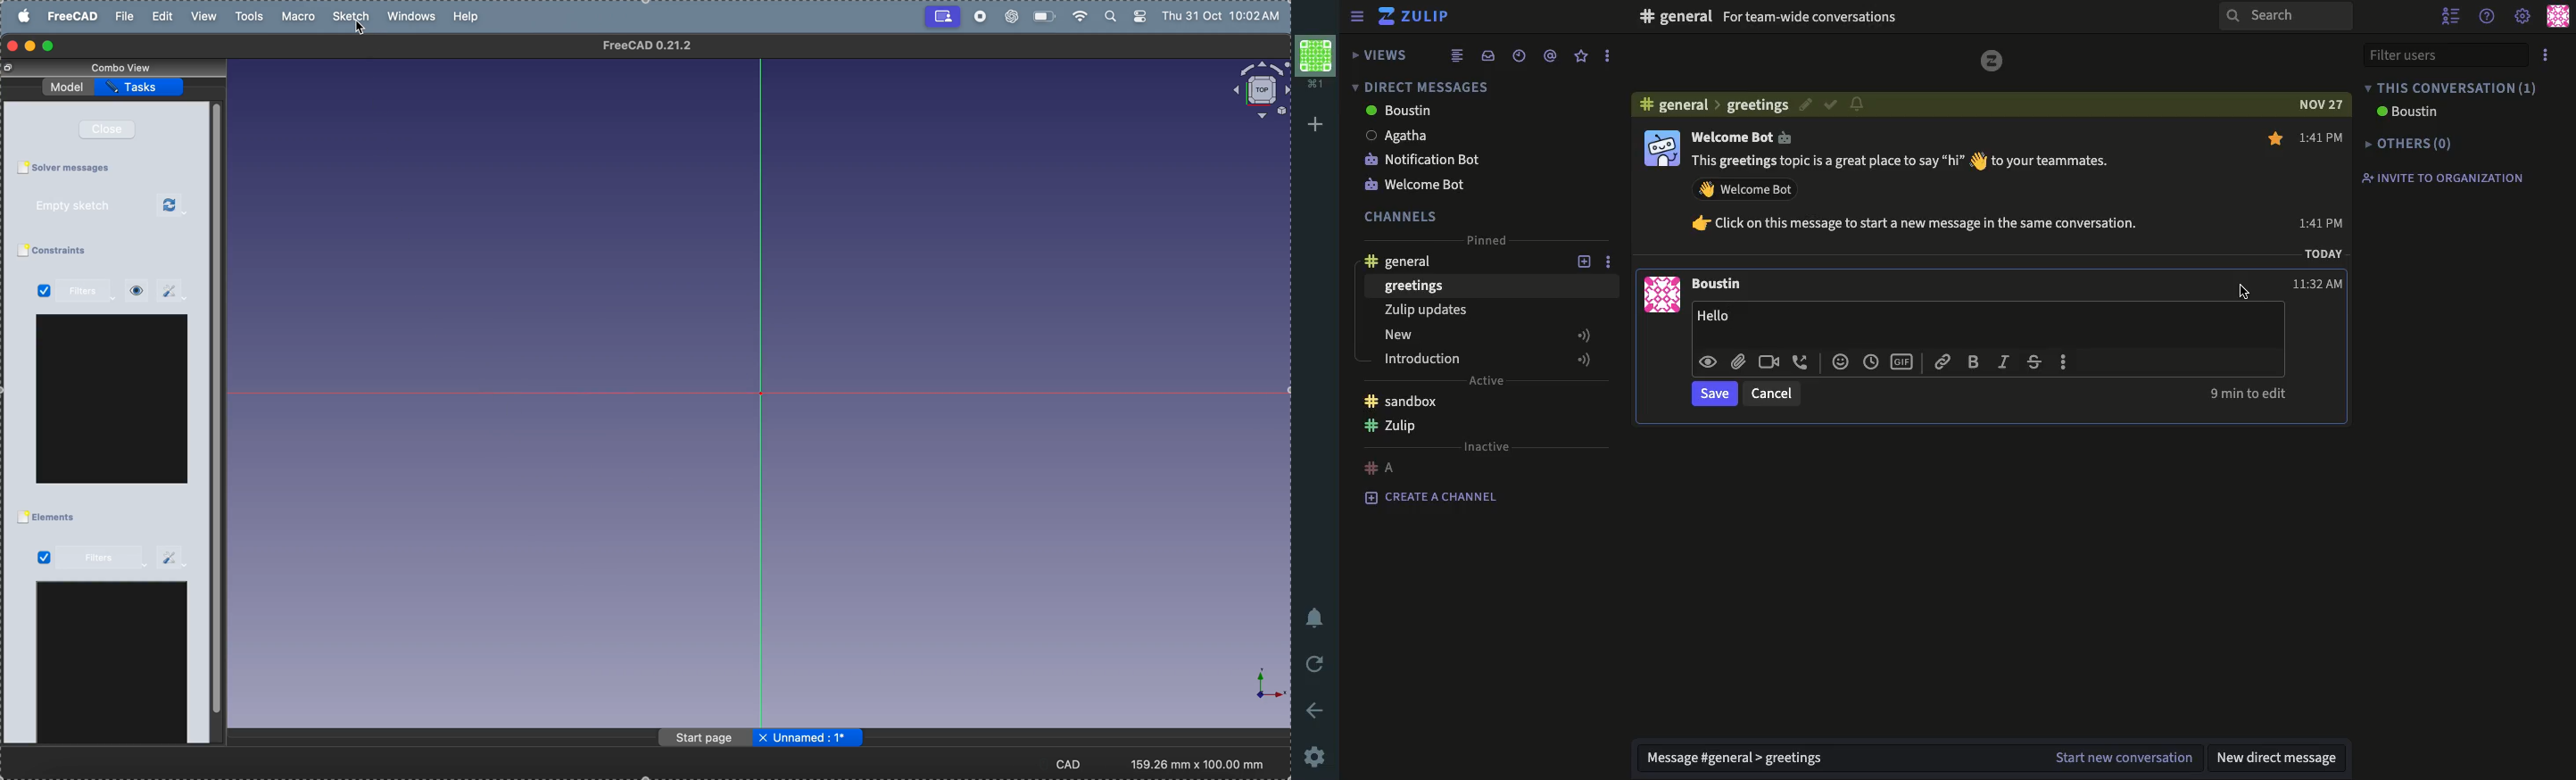 Image resolution: width=2576 pixels, height=784 pixels. Describe the element at coordinates (1318, 709) in the screenshot. I see `back` at that location.